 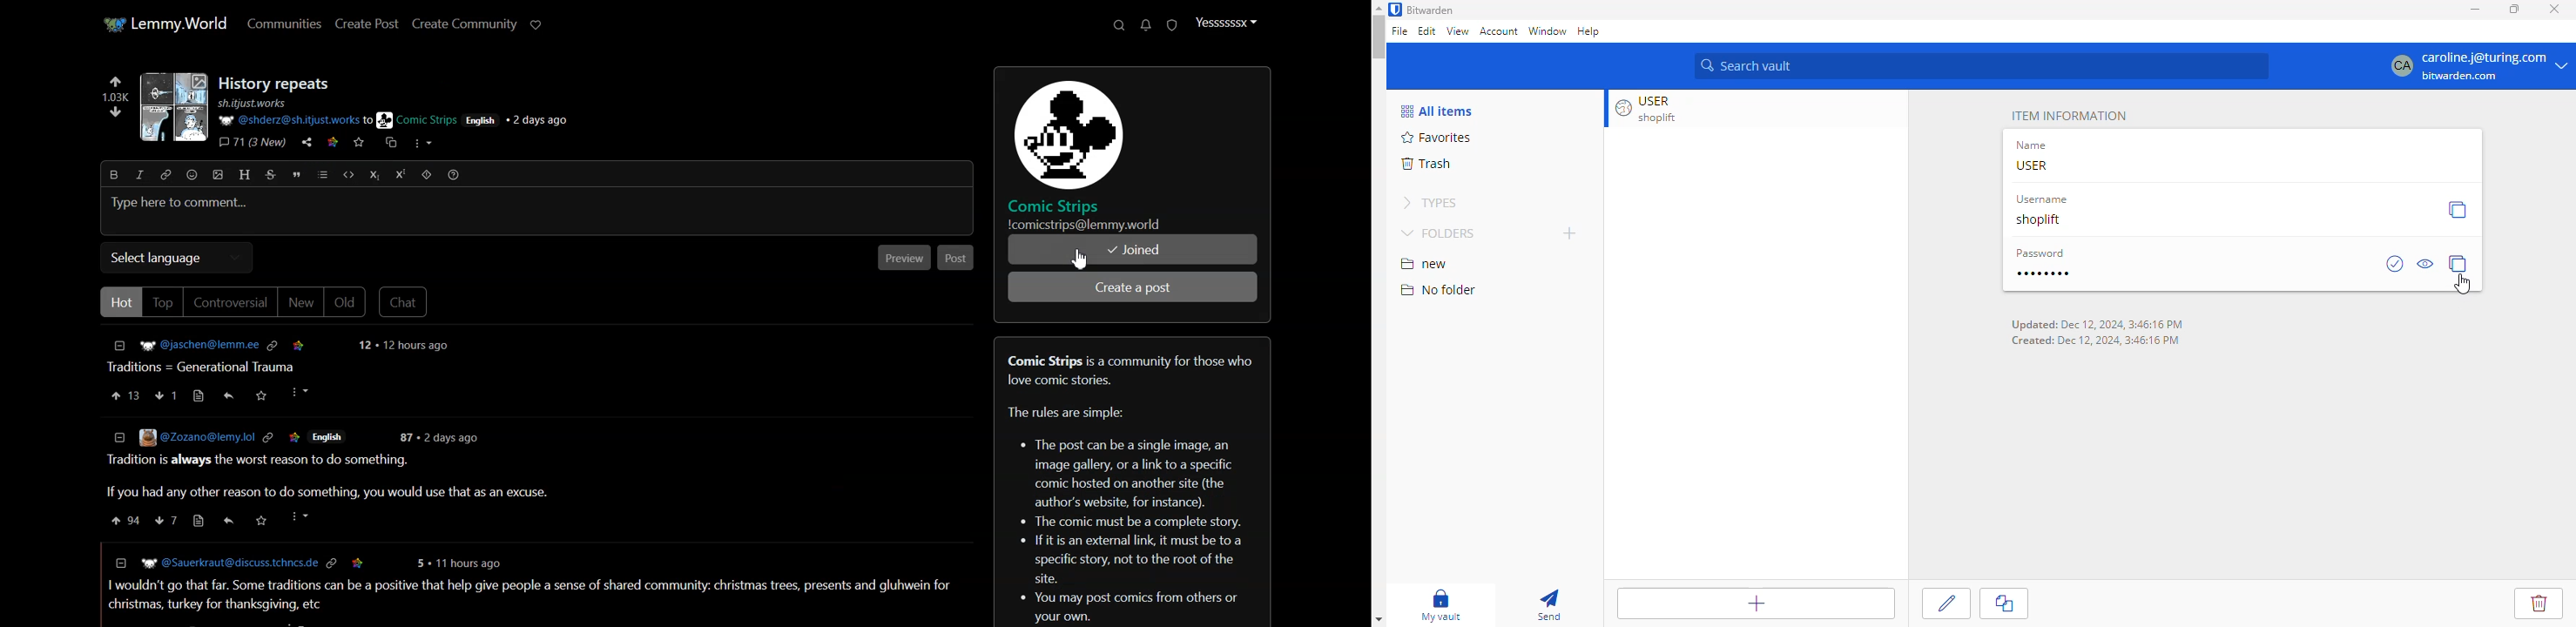 What do you see at coordinates (366, 24) in the screenshot?
I see `Create Post` at bounding box center [366, 24].